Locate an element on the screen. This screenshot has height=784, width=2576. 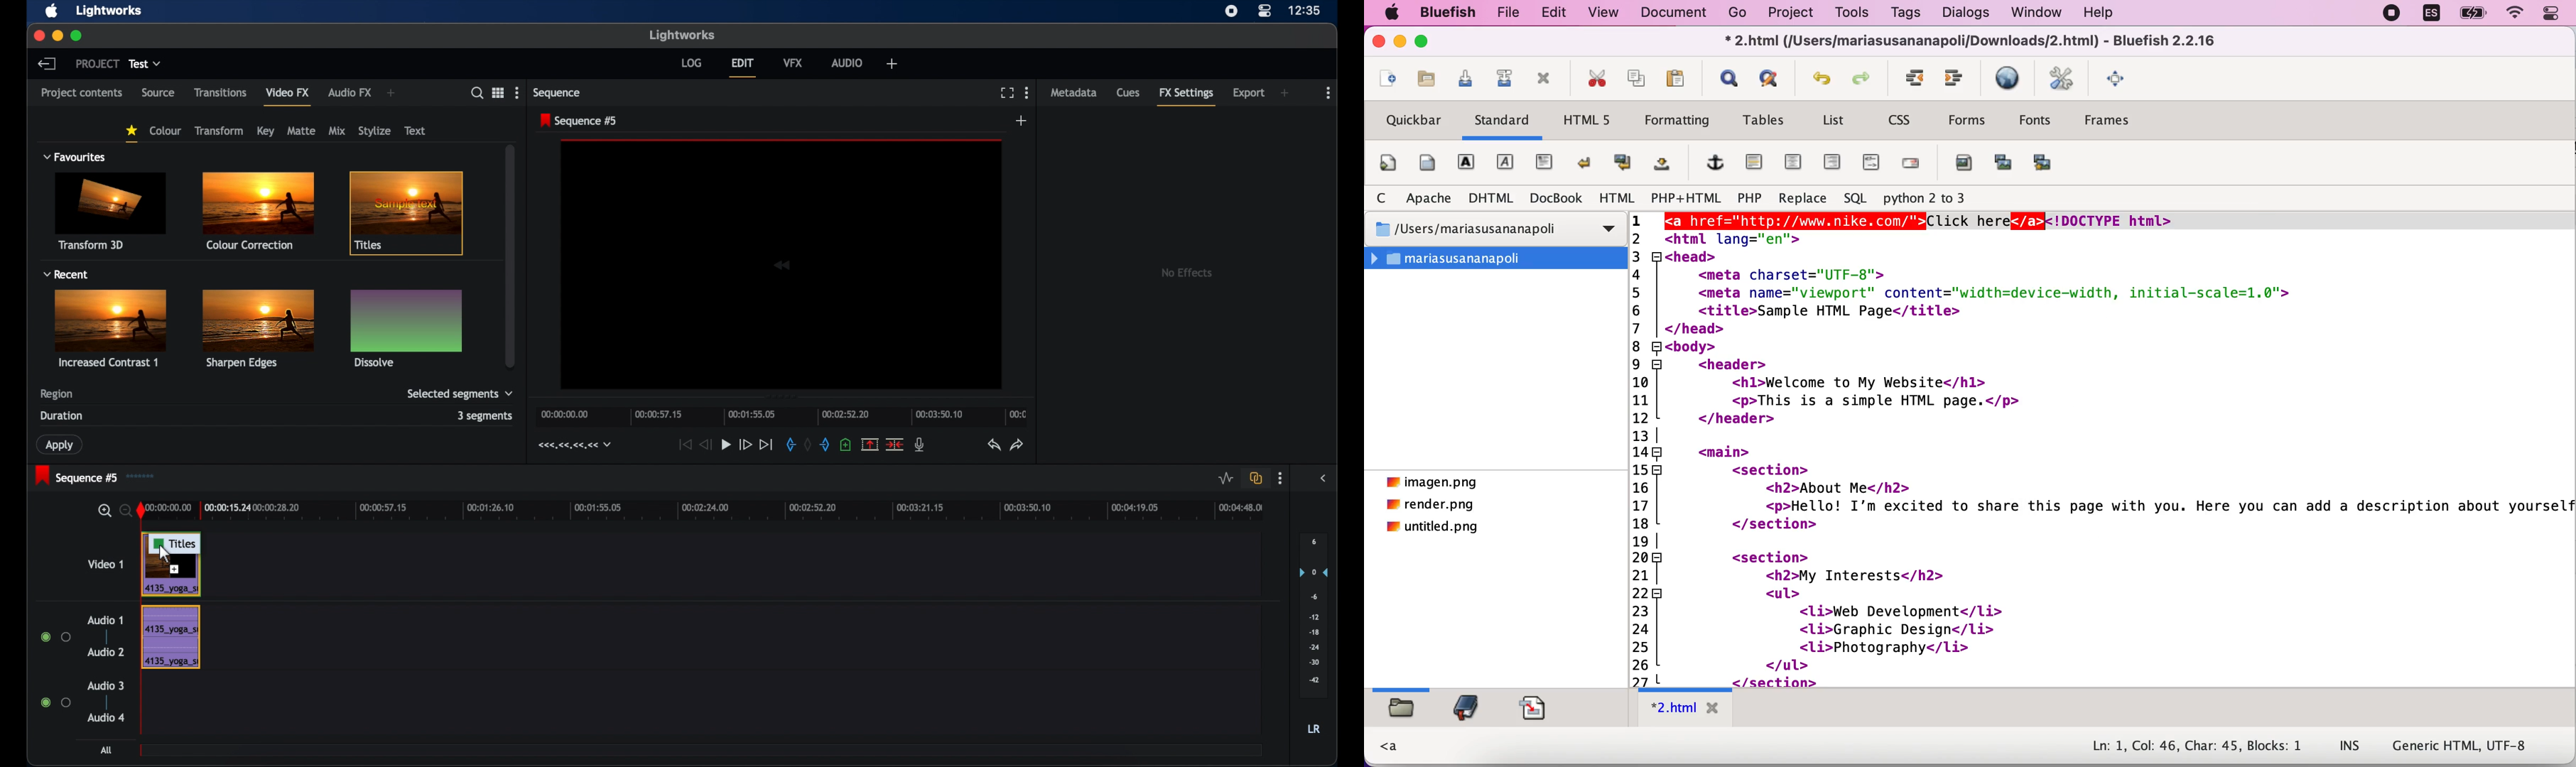
apple is located at coordinates (1390, 14).